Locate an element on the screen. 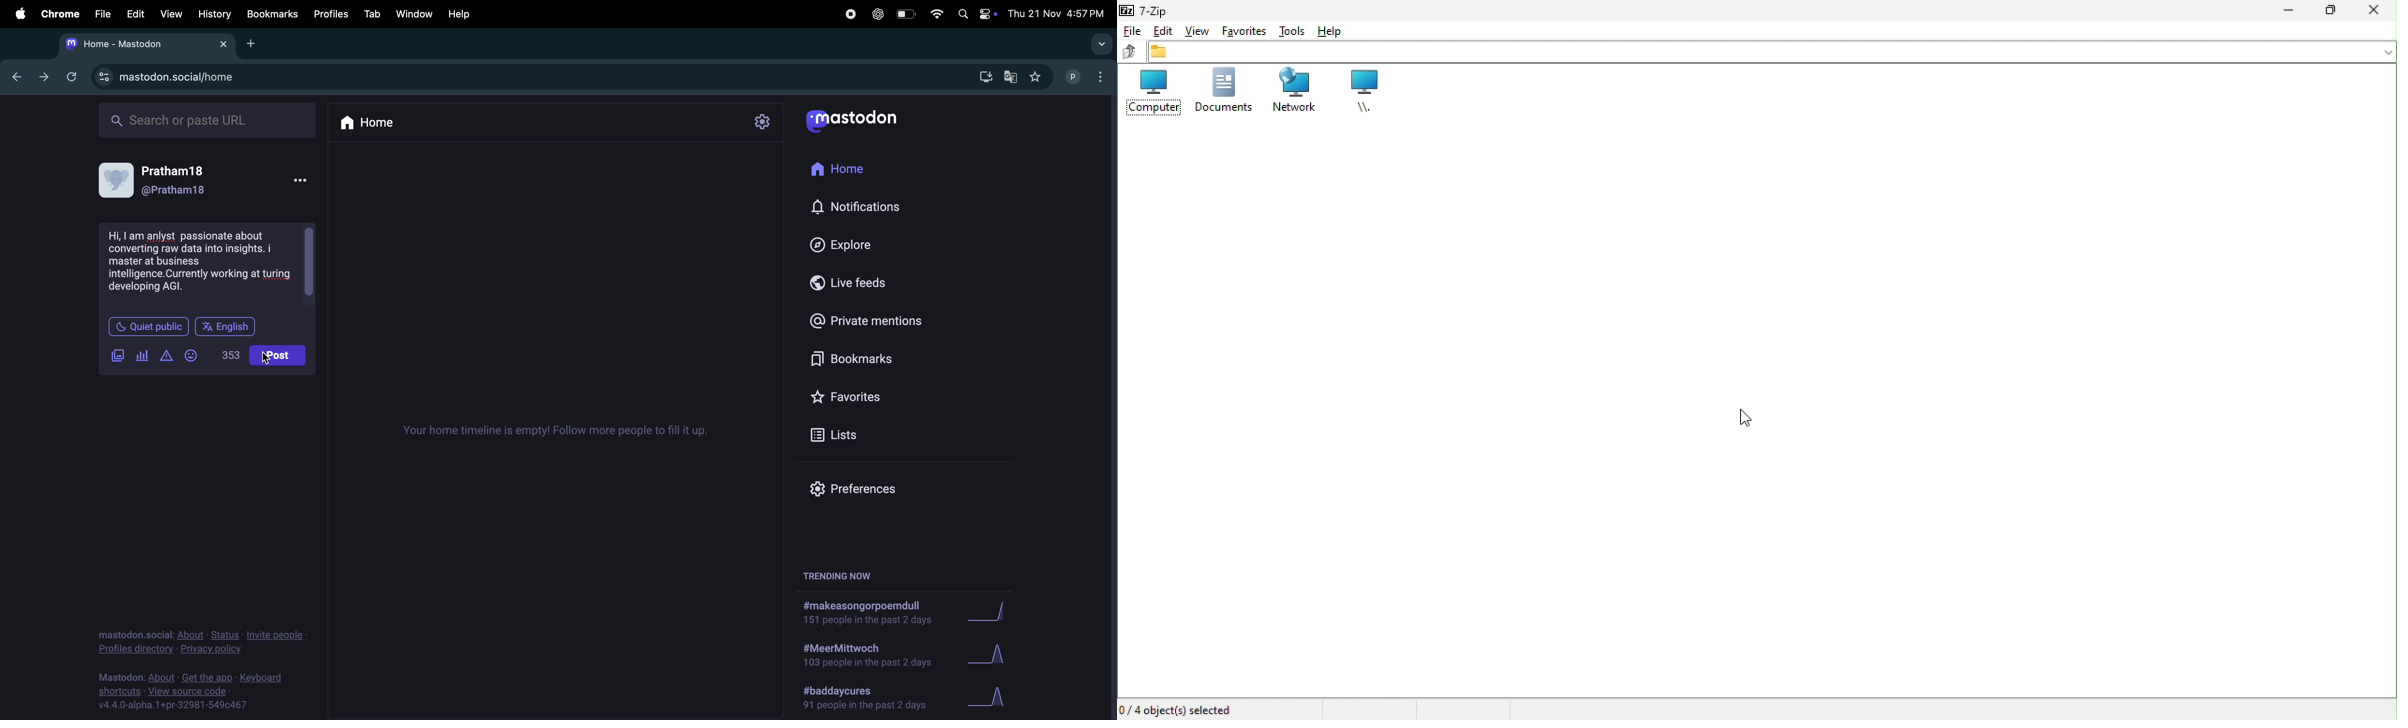 The width and height of the screenshot is (2408, 728). time lines is located at coordinates (549, 435).